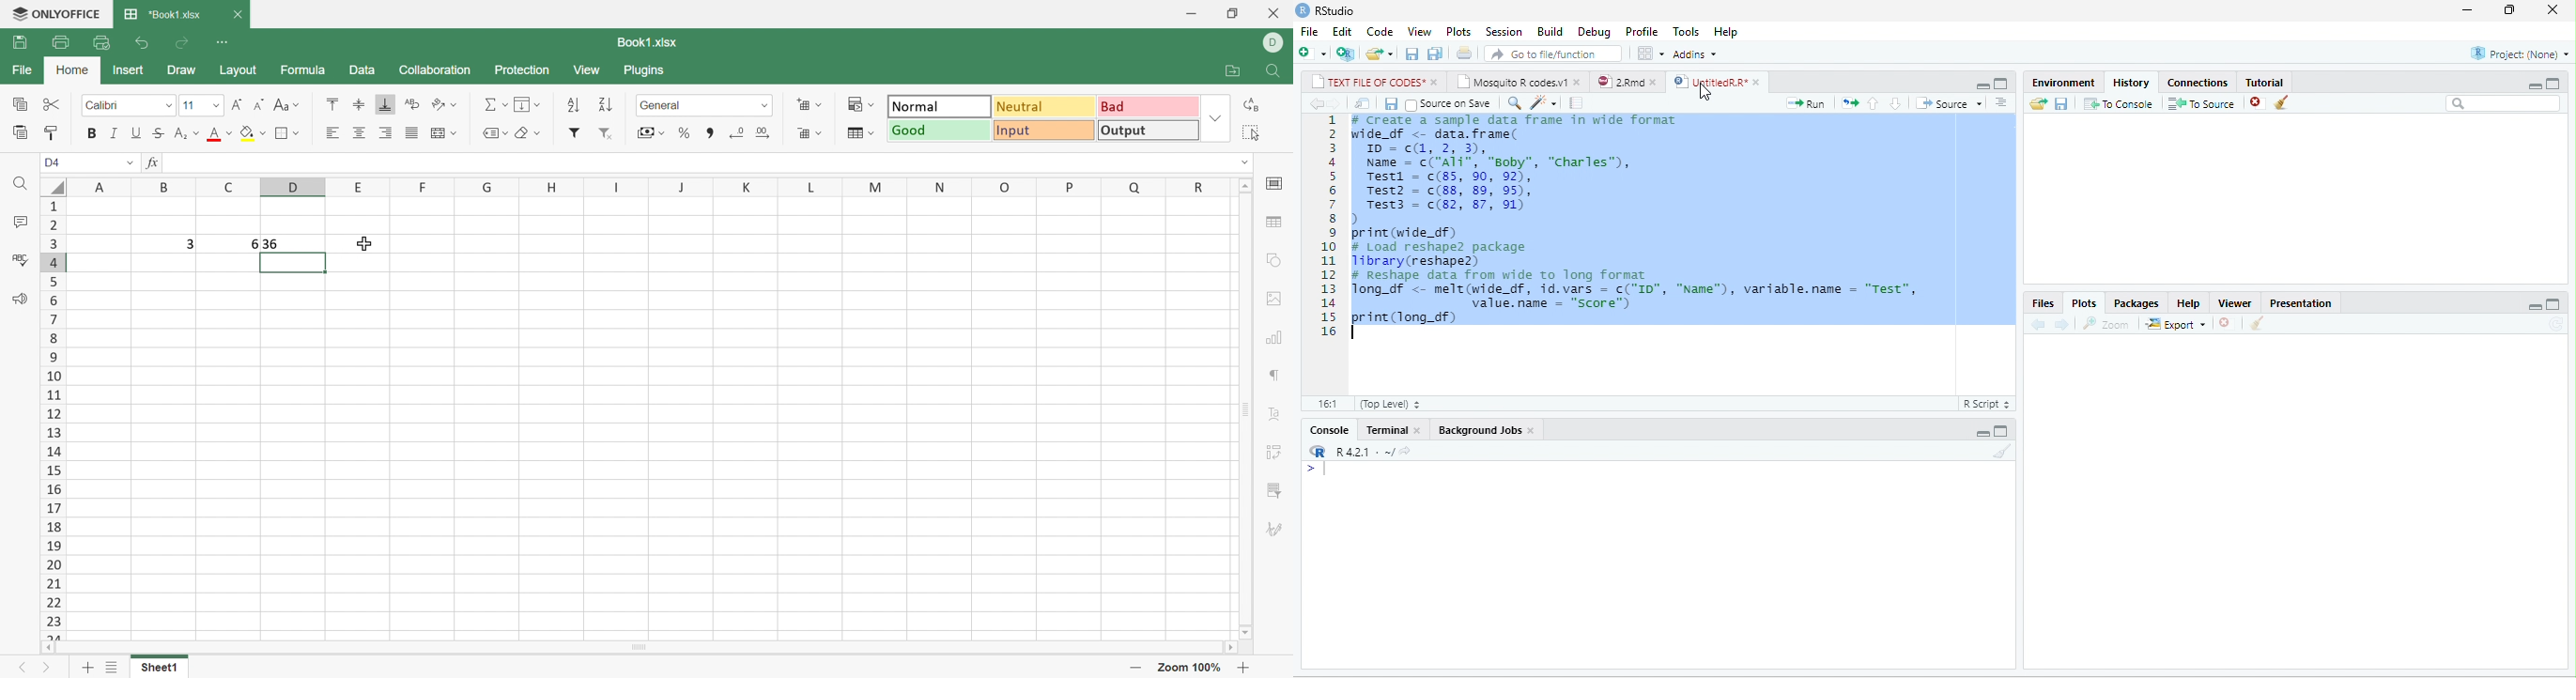  Describe the element at coordinates (1316, 469) in the screenshot. I see `>` at that location.